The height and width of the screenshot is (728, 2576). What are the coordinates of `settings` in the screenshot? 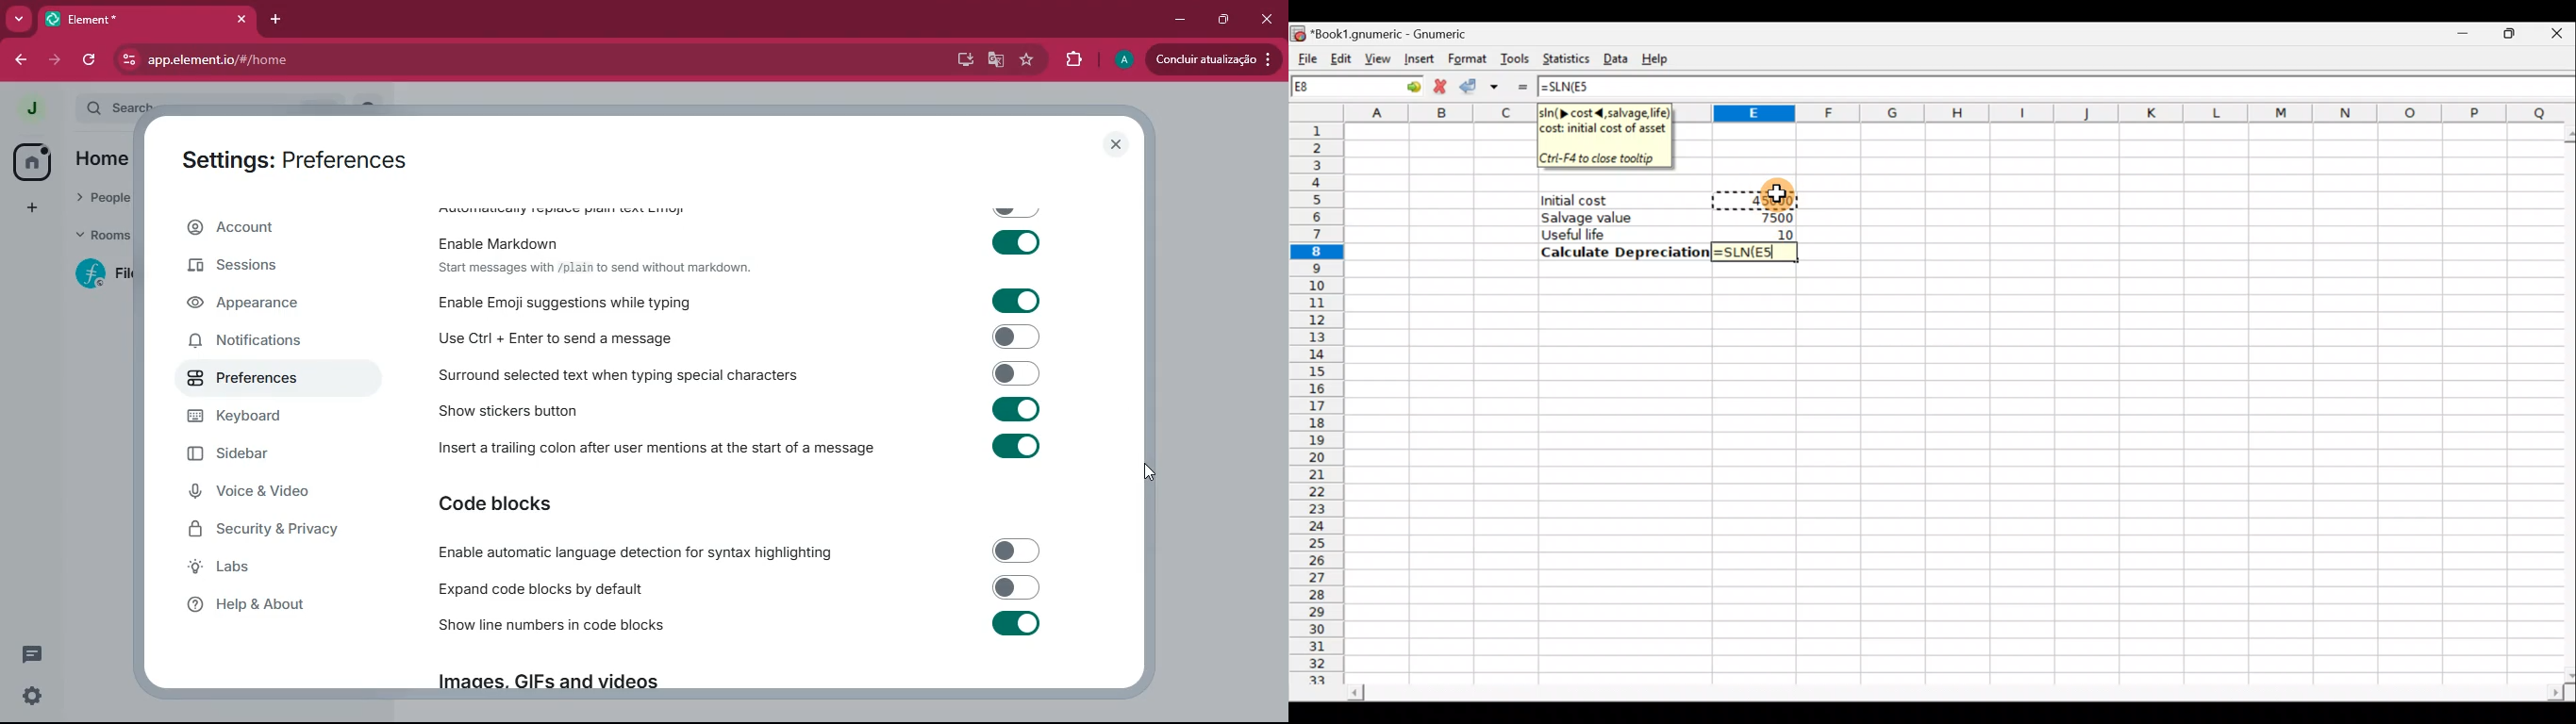 It's located at (27, 698).